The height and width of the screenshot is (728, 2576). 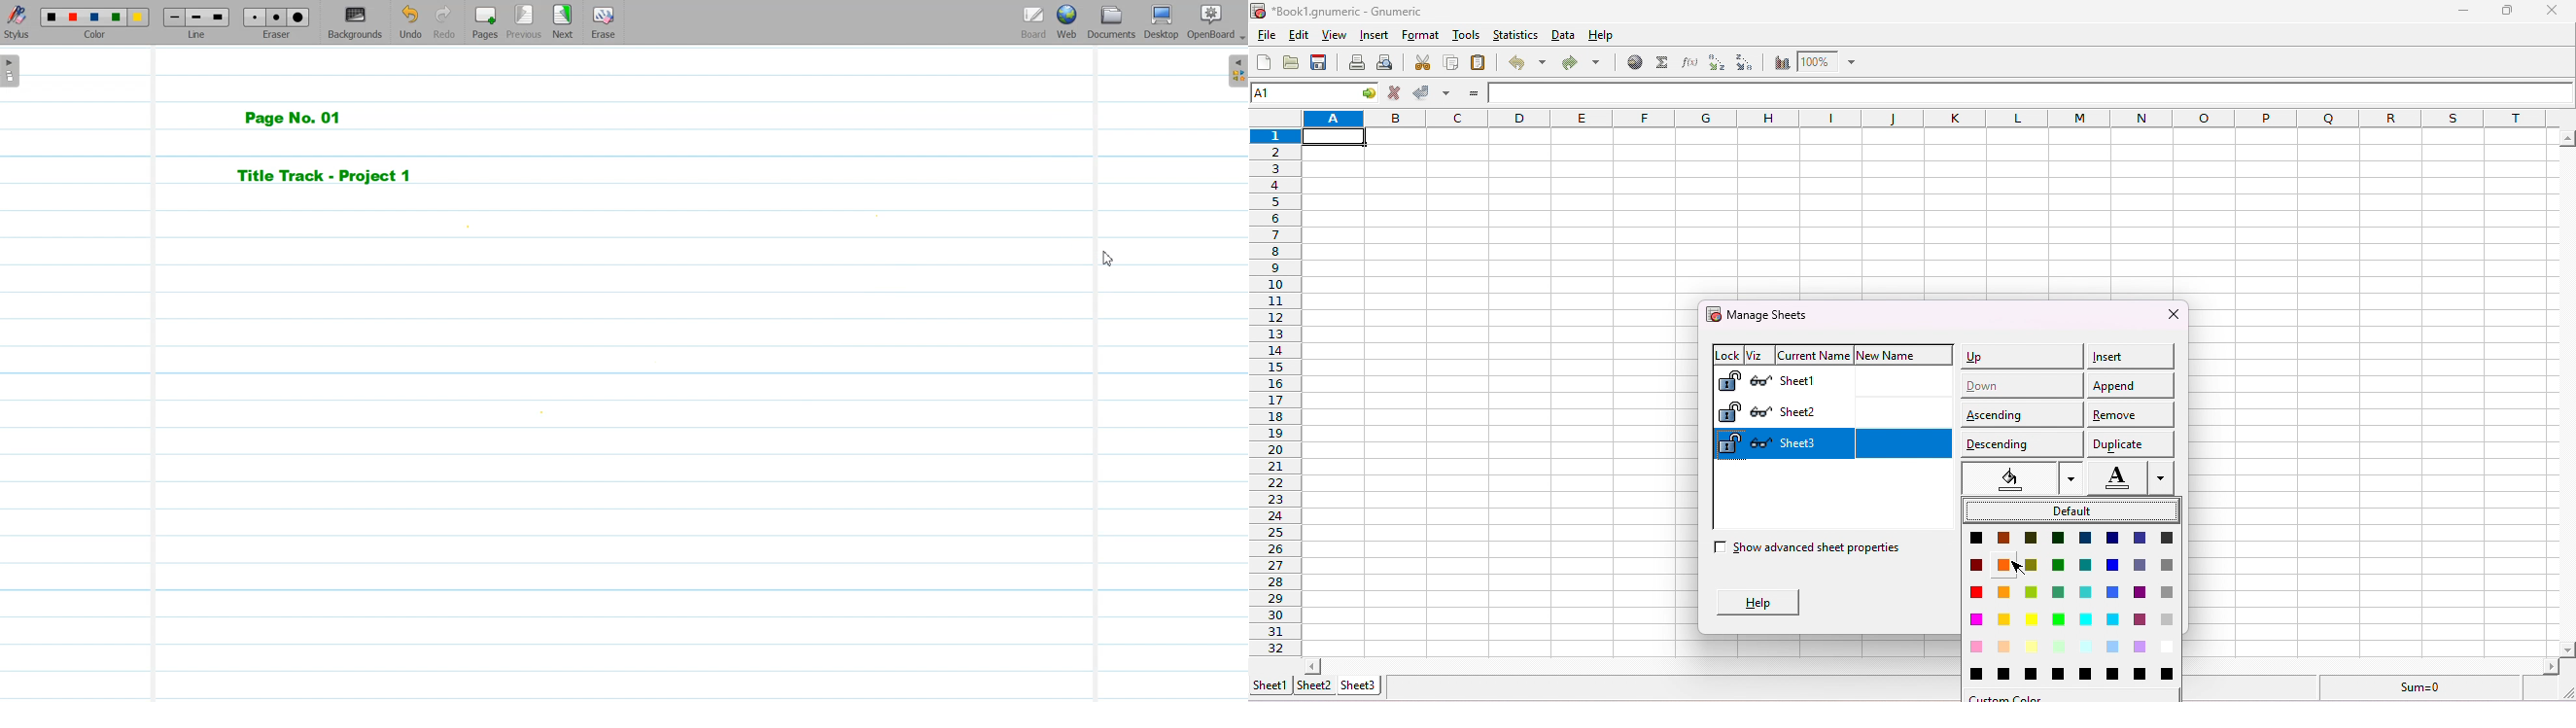 What do you see at coordinates (1905, 357) in the screenshot?
I see `new name` at bounding box center [1905, 357].